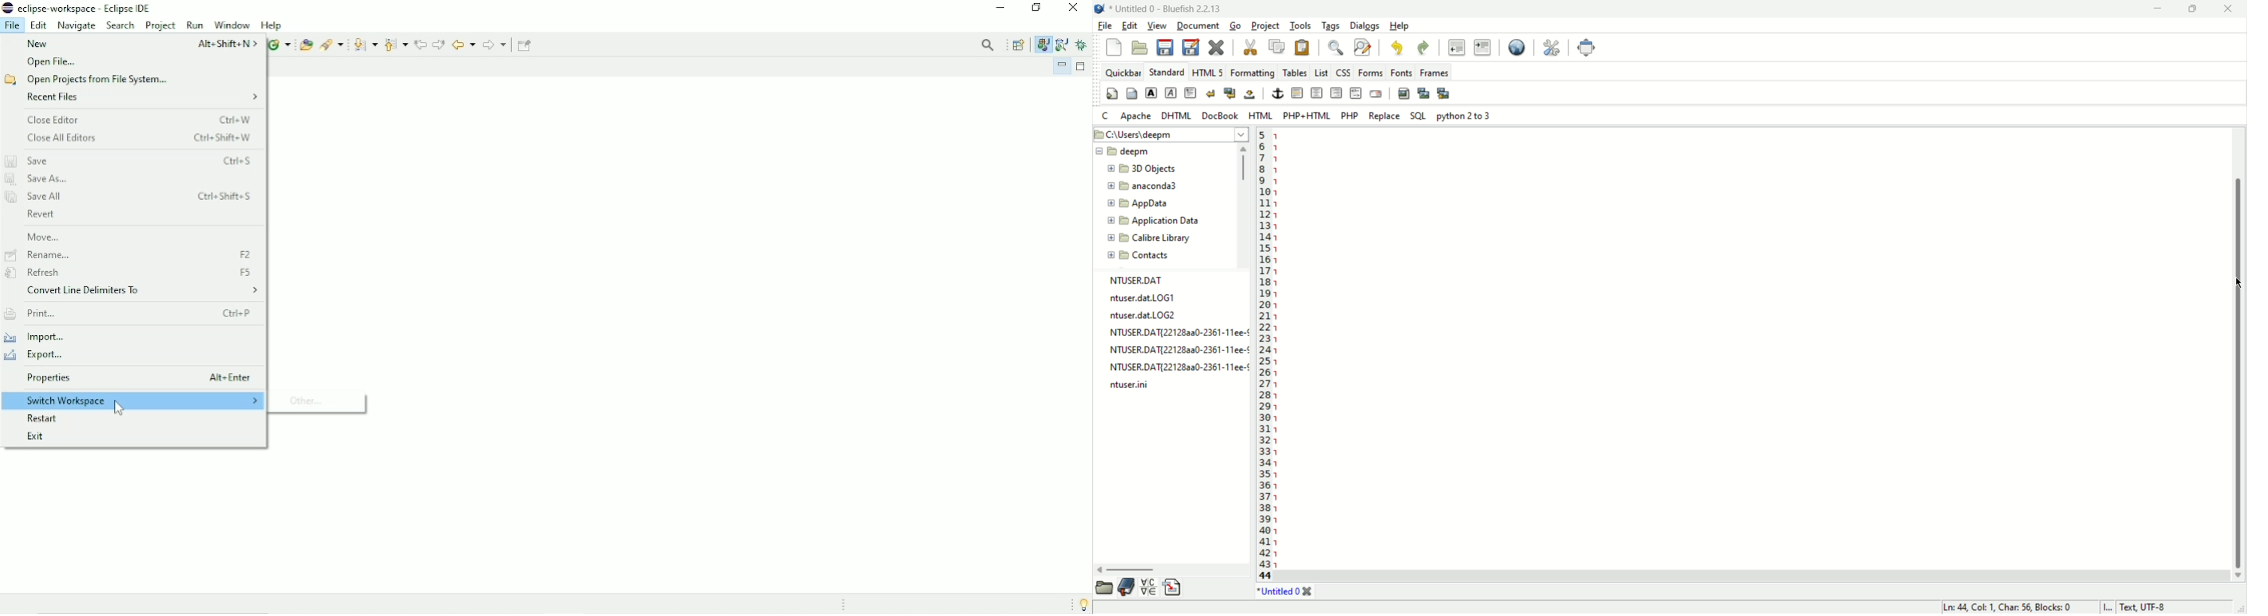 This screenshot has width=2268, height=616. What do you see at coordinates (1105, 116) in the screenshot?
I see `C` at bounding box center [1105, 116].